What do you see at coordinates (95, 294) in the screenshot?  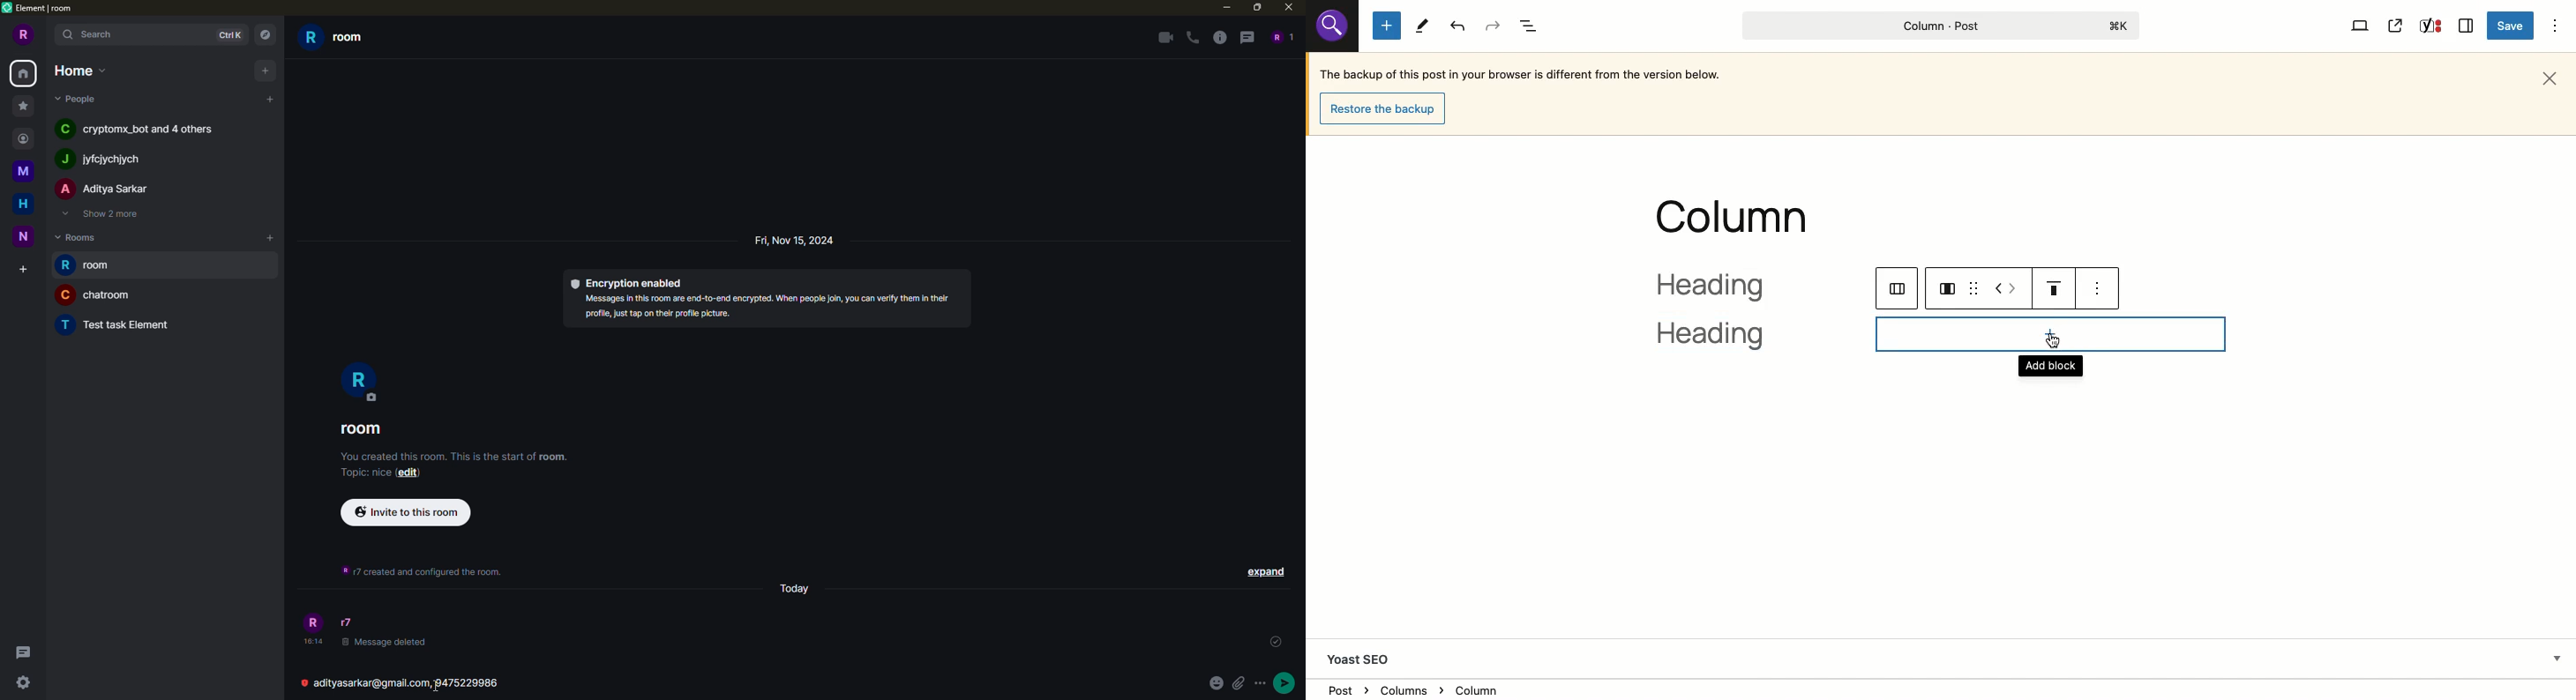 I see `room` at bounding box center [95, 294].